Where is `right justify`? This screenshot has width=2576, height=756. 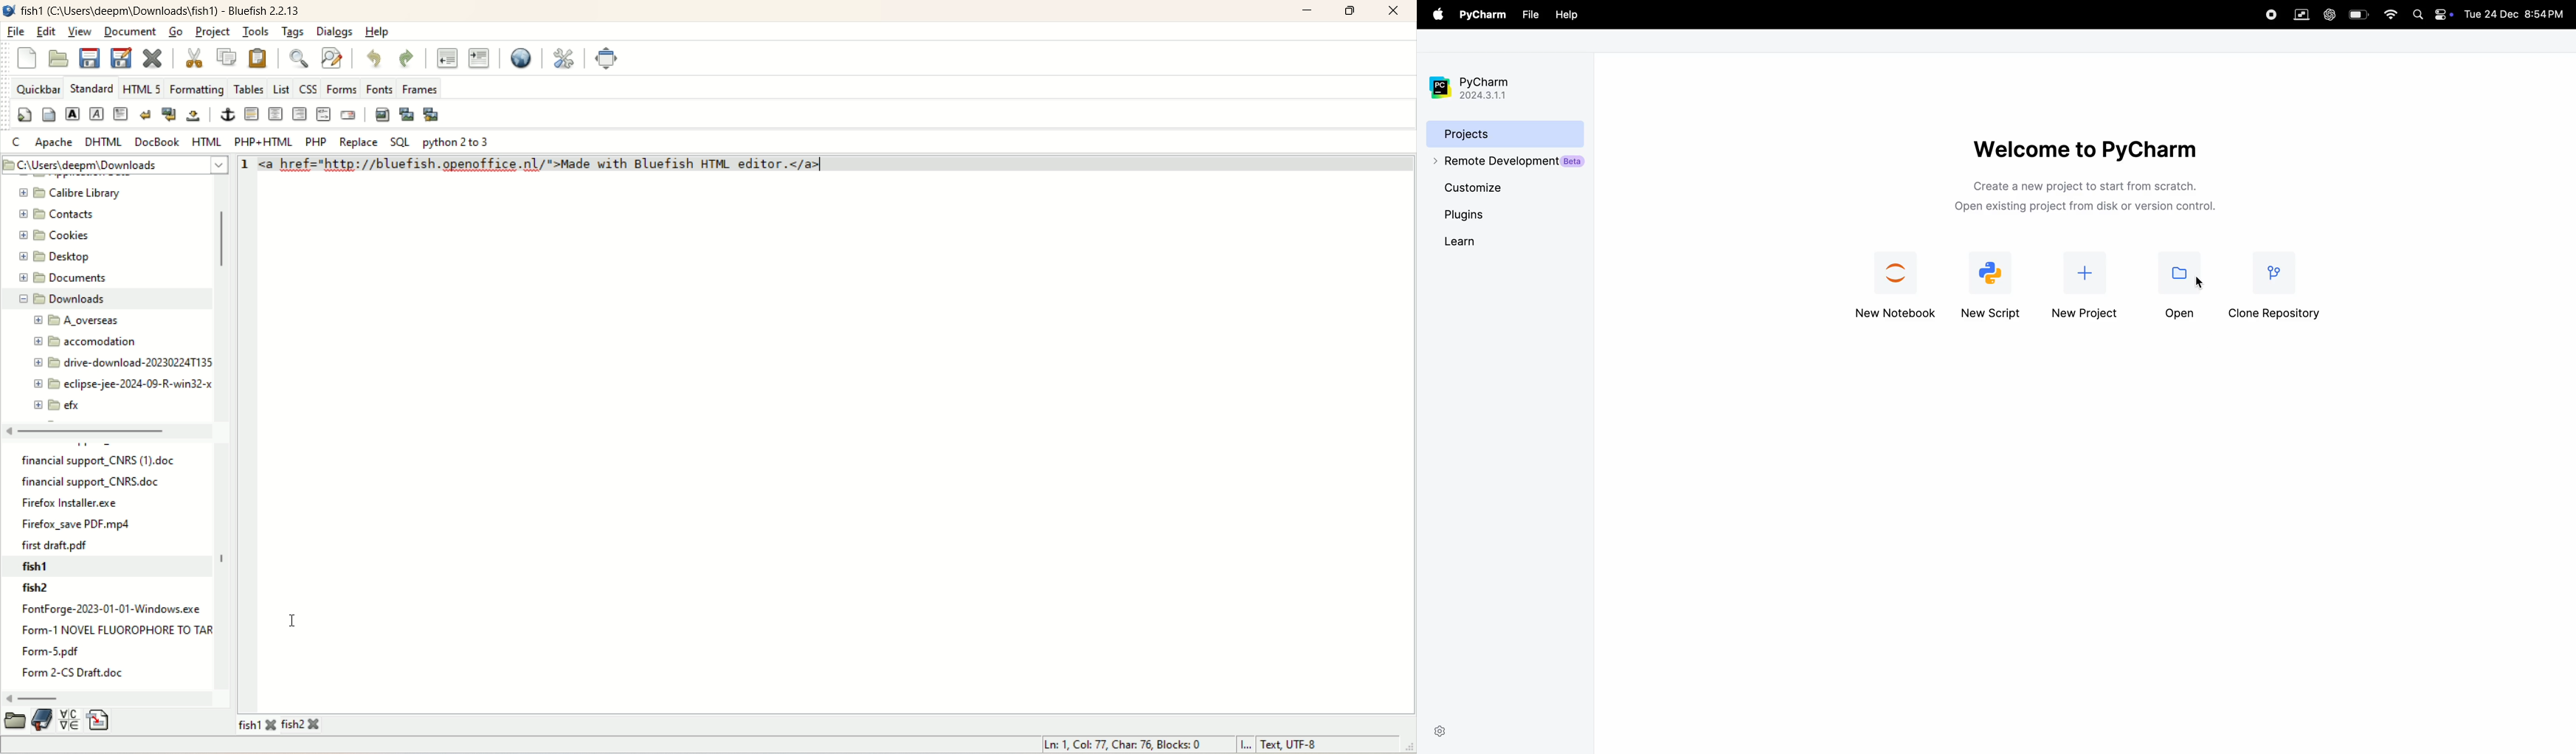 right justify is located at coordinates (300, 113).